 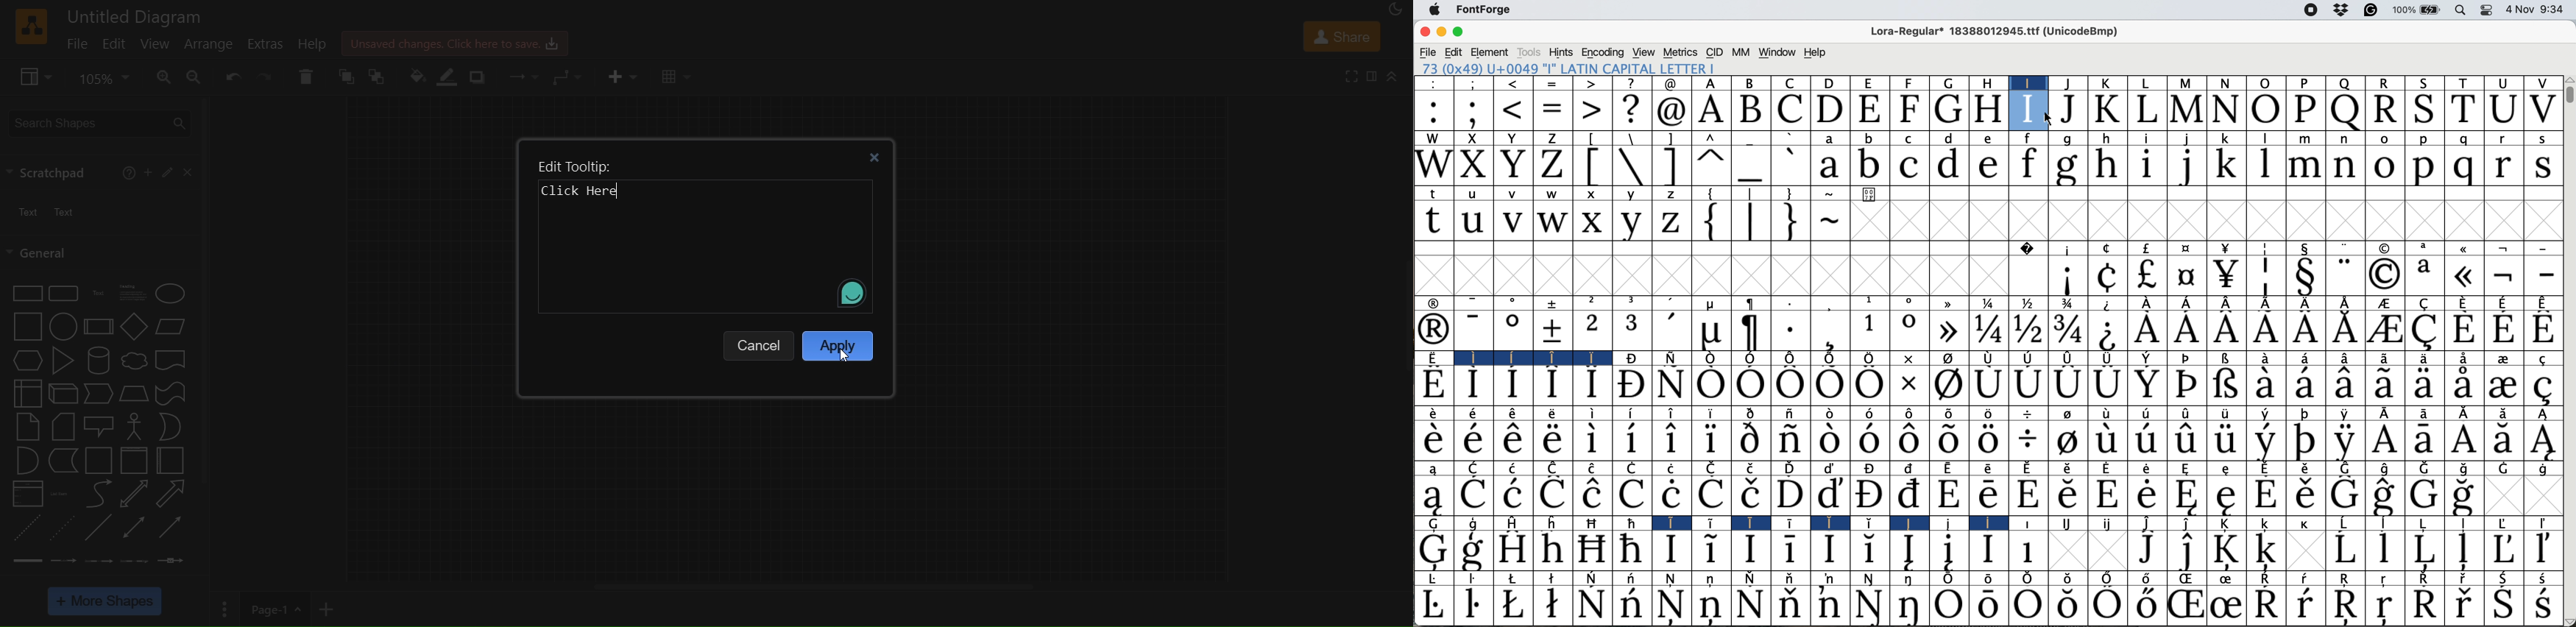 I want to click on a, so click(x=1830, y=140).